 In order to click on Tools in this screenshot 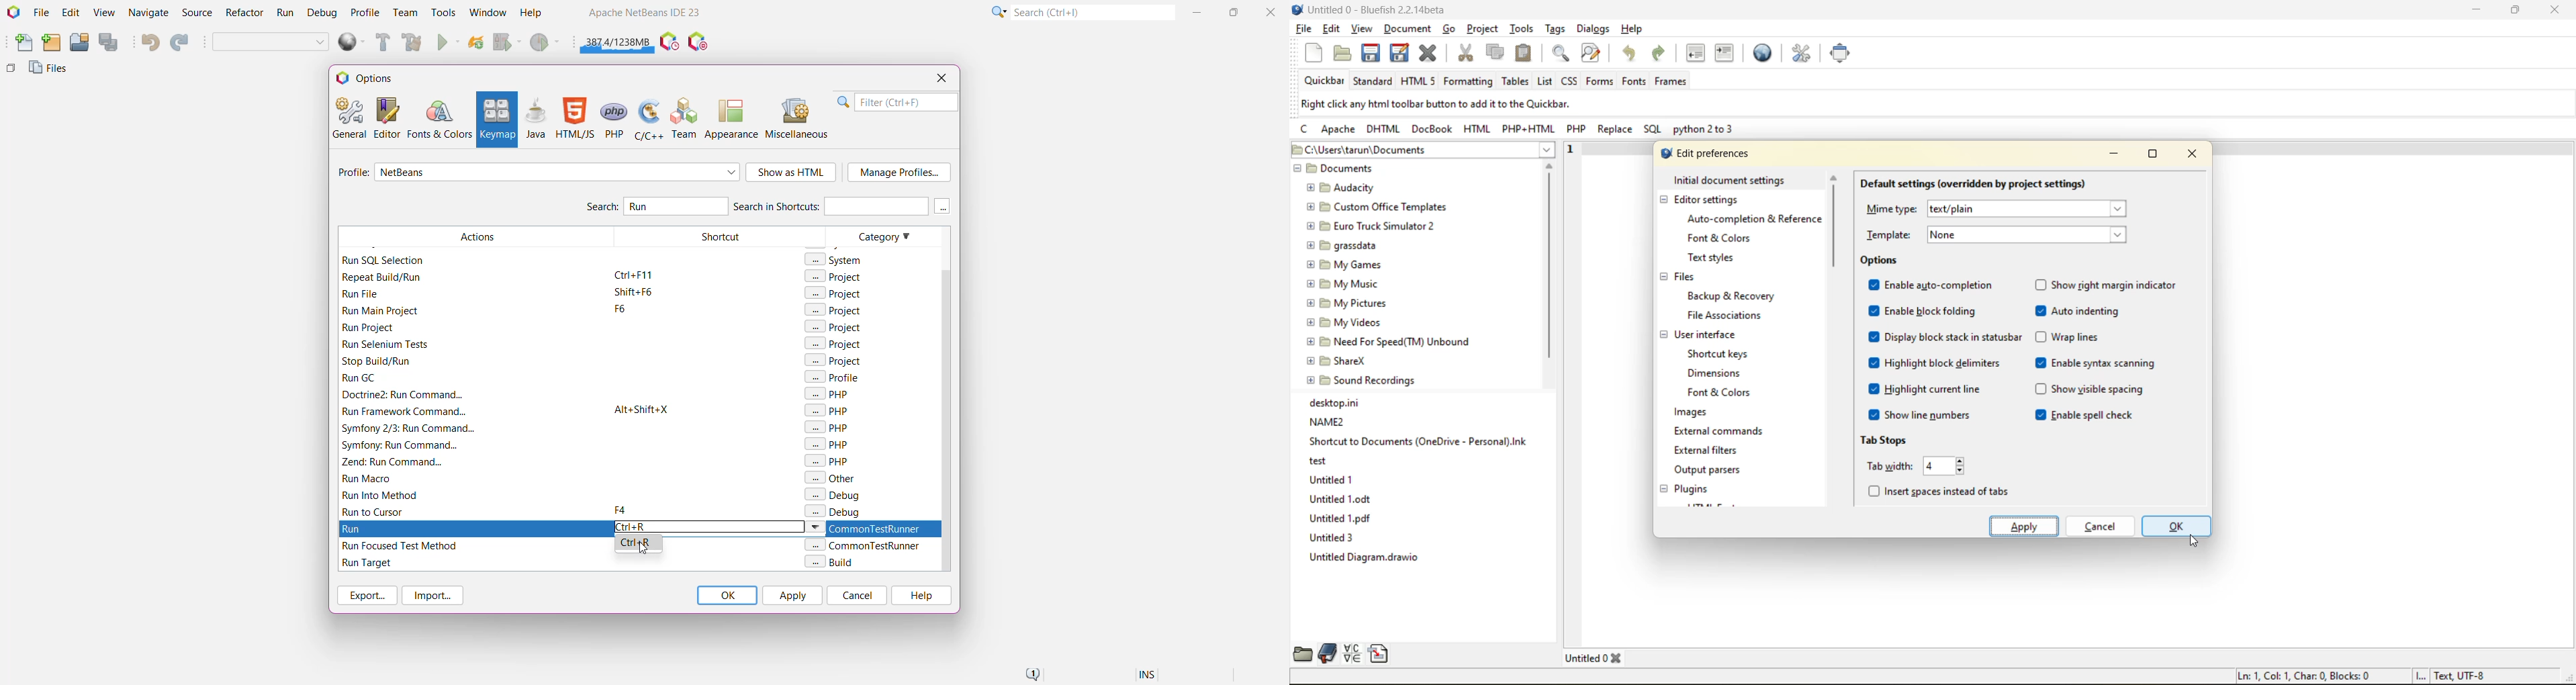, I will do `click(444, 11)`.